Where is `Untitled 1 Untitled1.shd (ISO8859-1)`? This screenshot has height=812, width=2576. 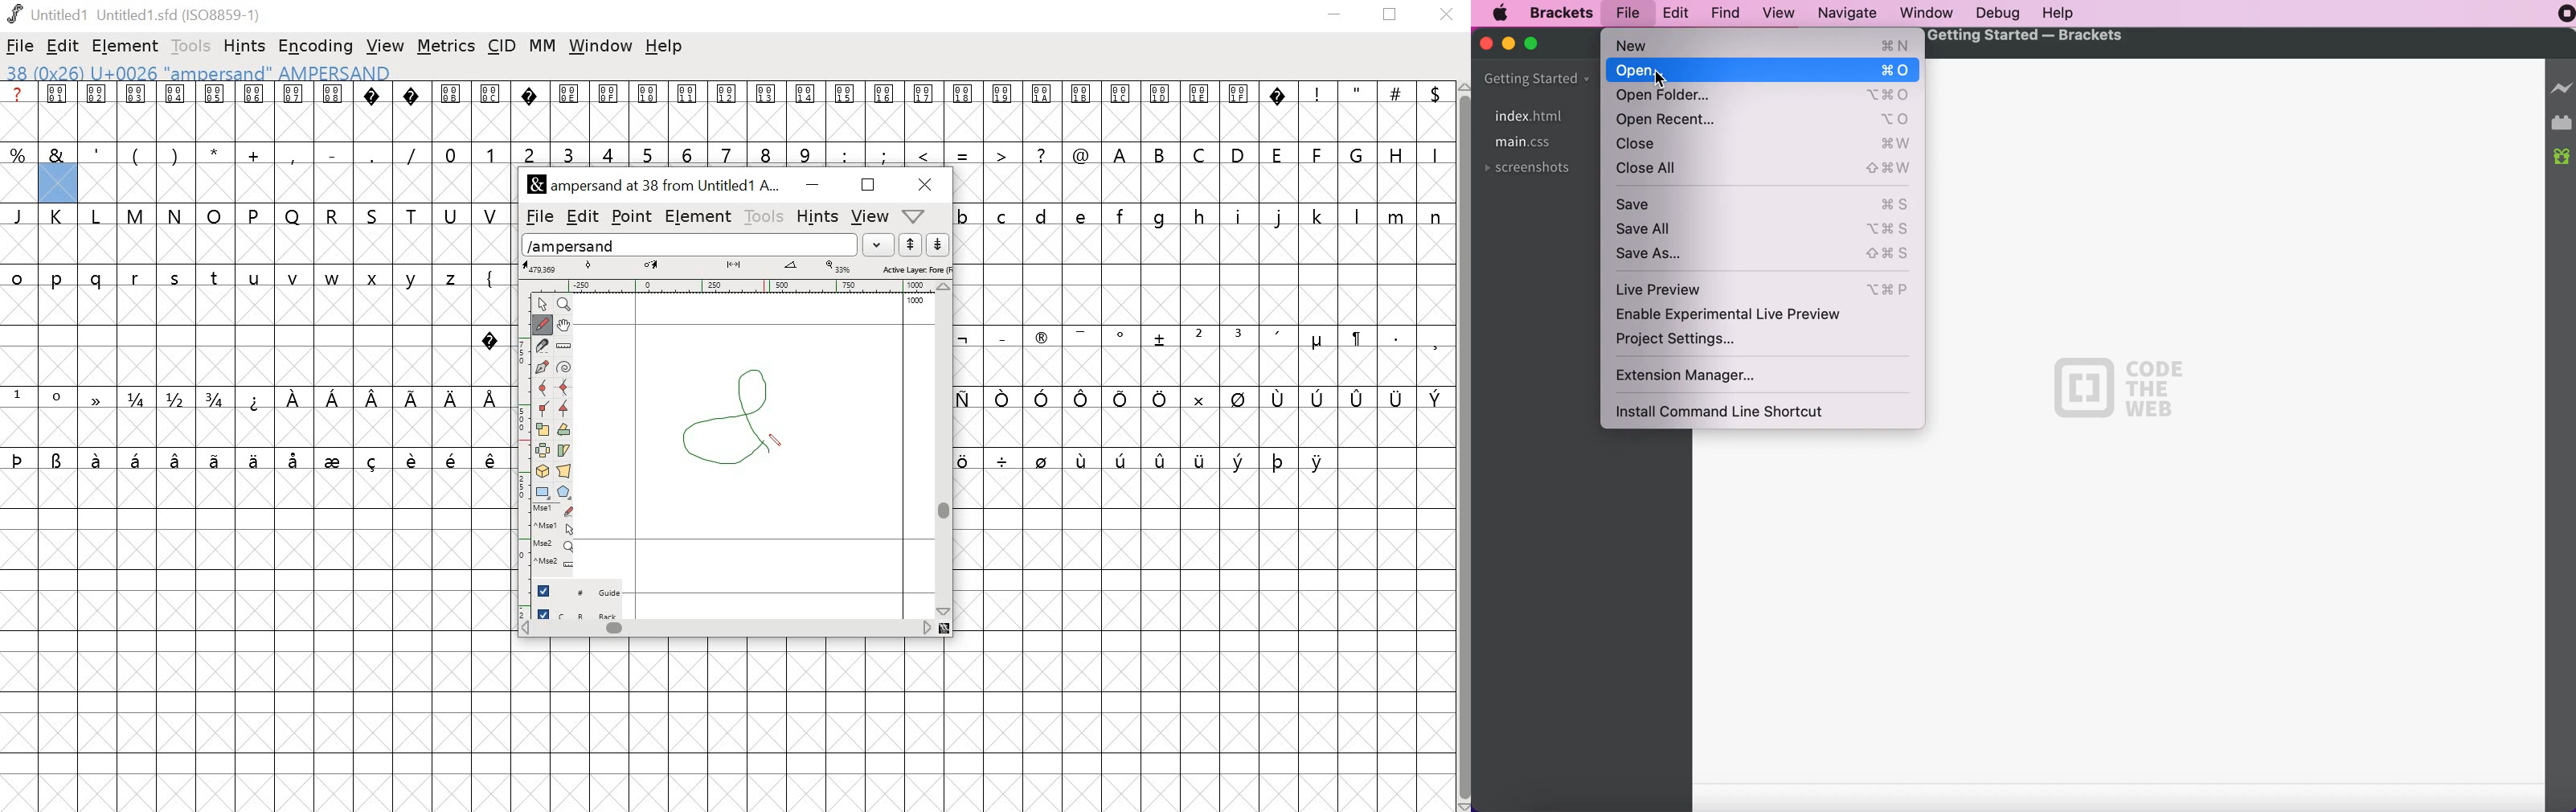
Untitled 1 Untitled1.shd (ISO8859-1) is located at coordinates (133, 13).